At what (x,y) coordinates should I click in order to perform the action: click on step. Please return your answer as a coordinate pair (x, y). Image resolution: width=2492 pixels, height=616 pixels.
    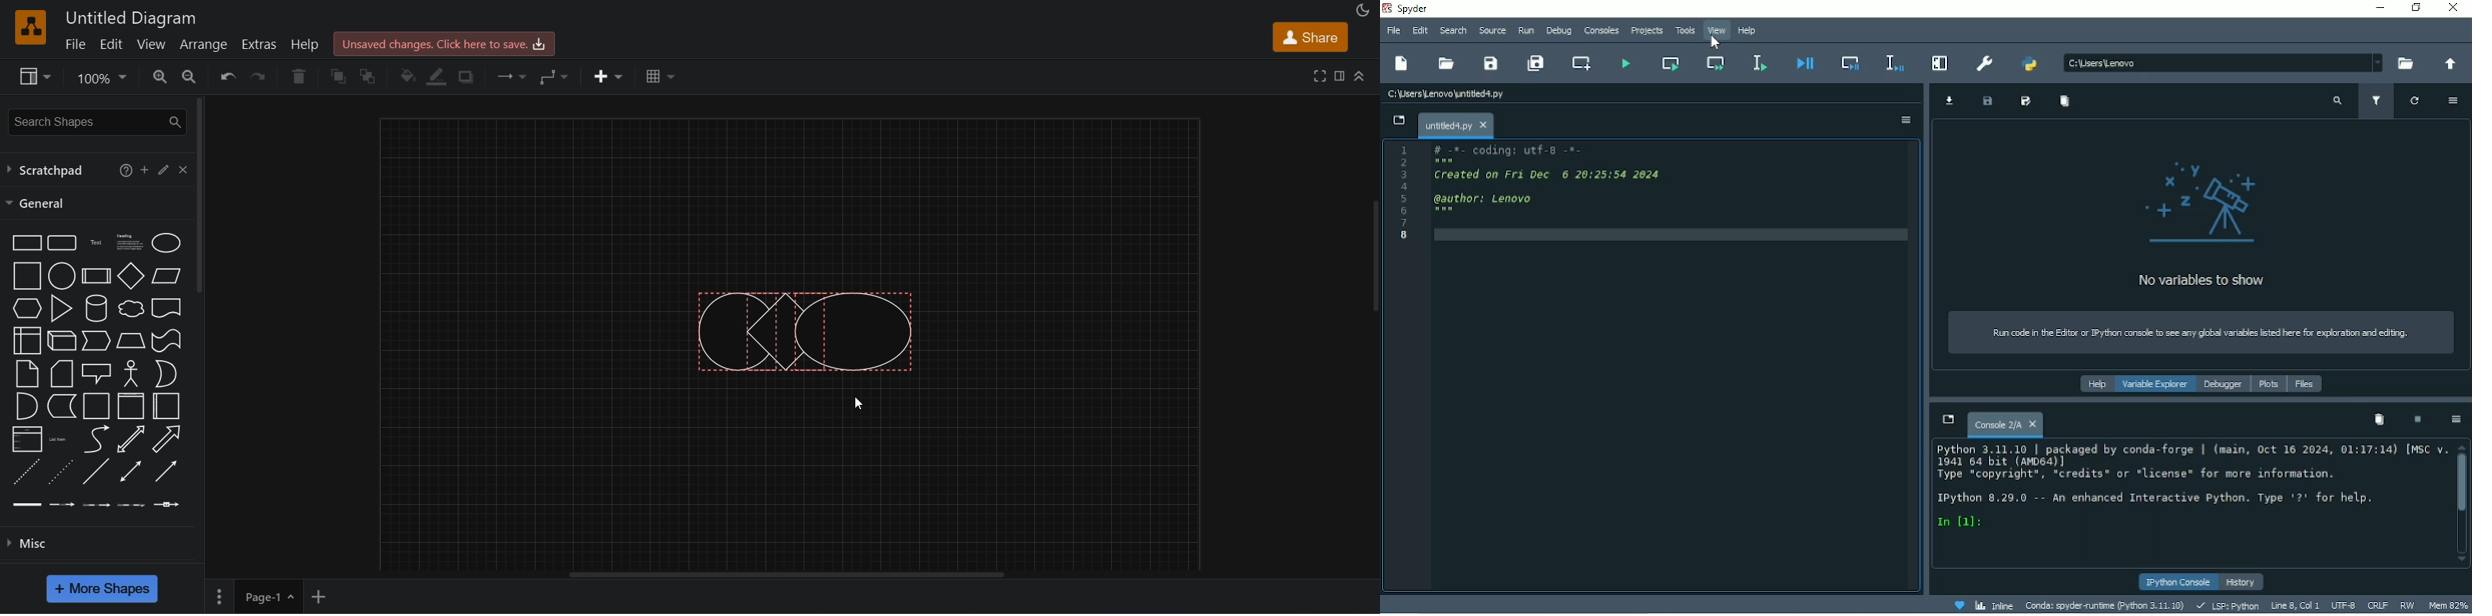
    Looking at the image, I should click on (95, 342).